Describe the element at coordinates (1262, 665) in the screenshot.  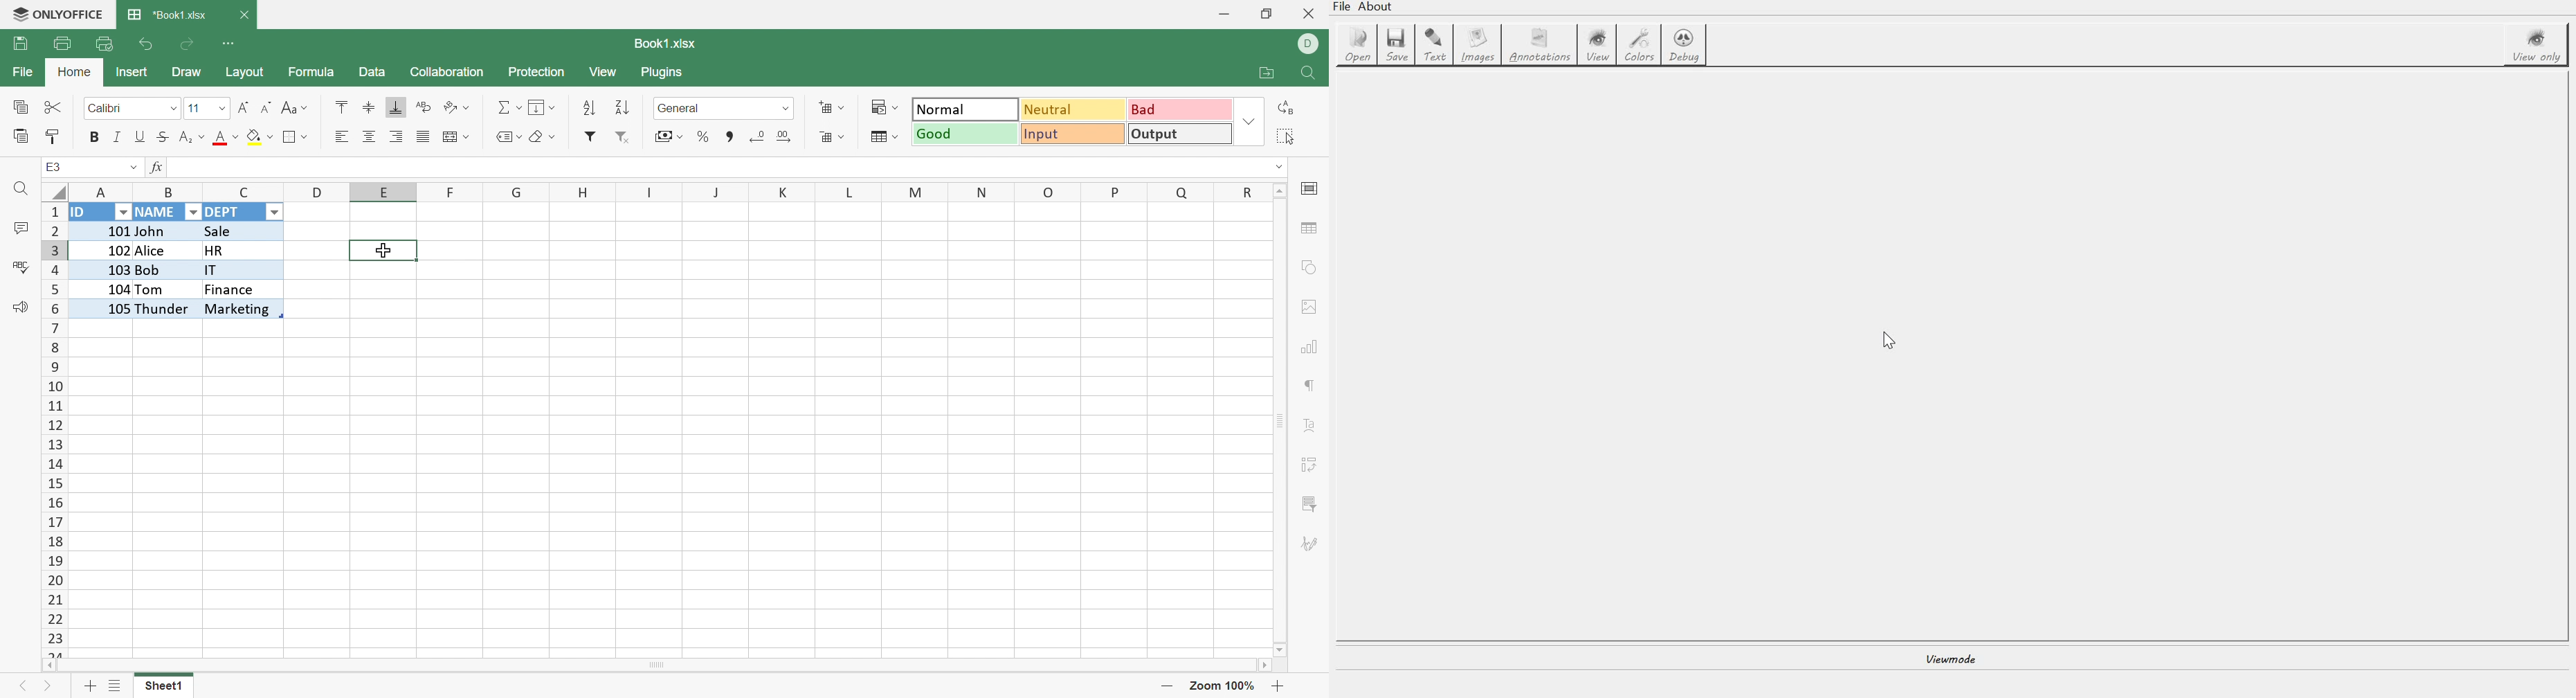
I see `Scroll Right` at that location.